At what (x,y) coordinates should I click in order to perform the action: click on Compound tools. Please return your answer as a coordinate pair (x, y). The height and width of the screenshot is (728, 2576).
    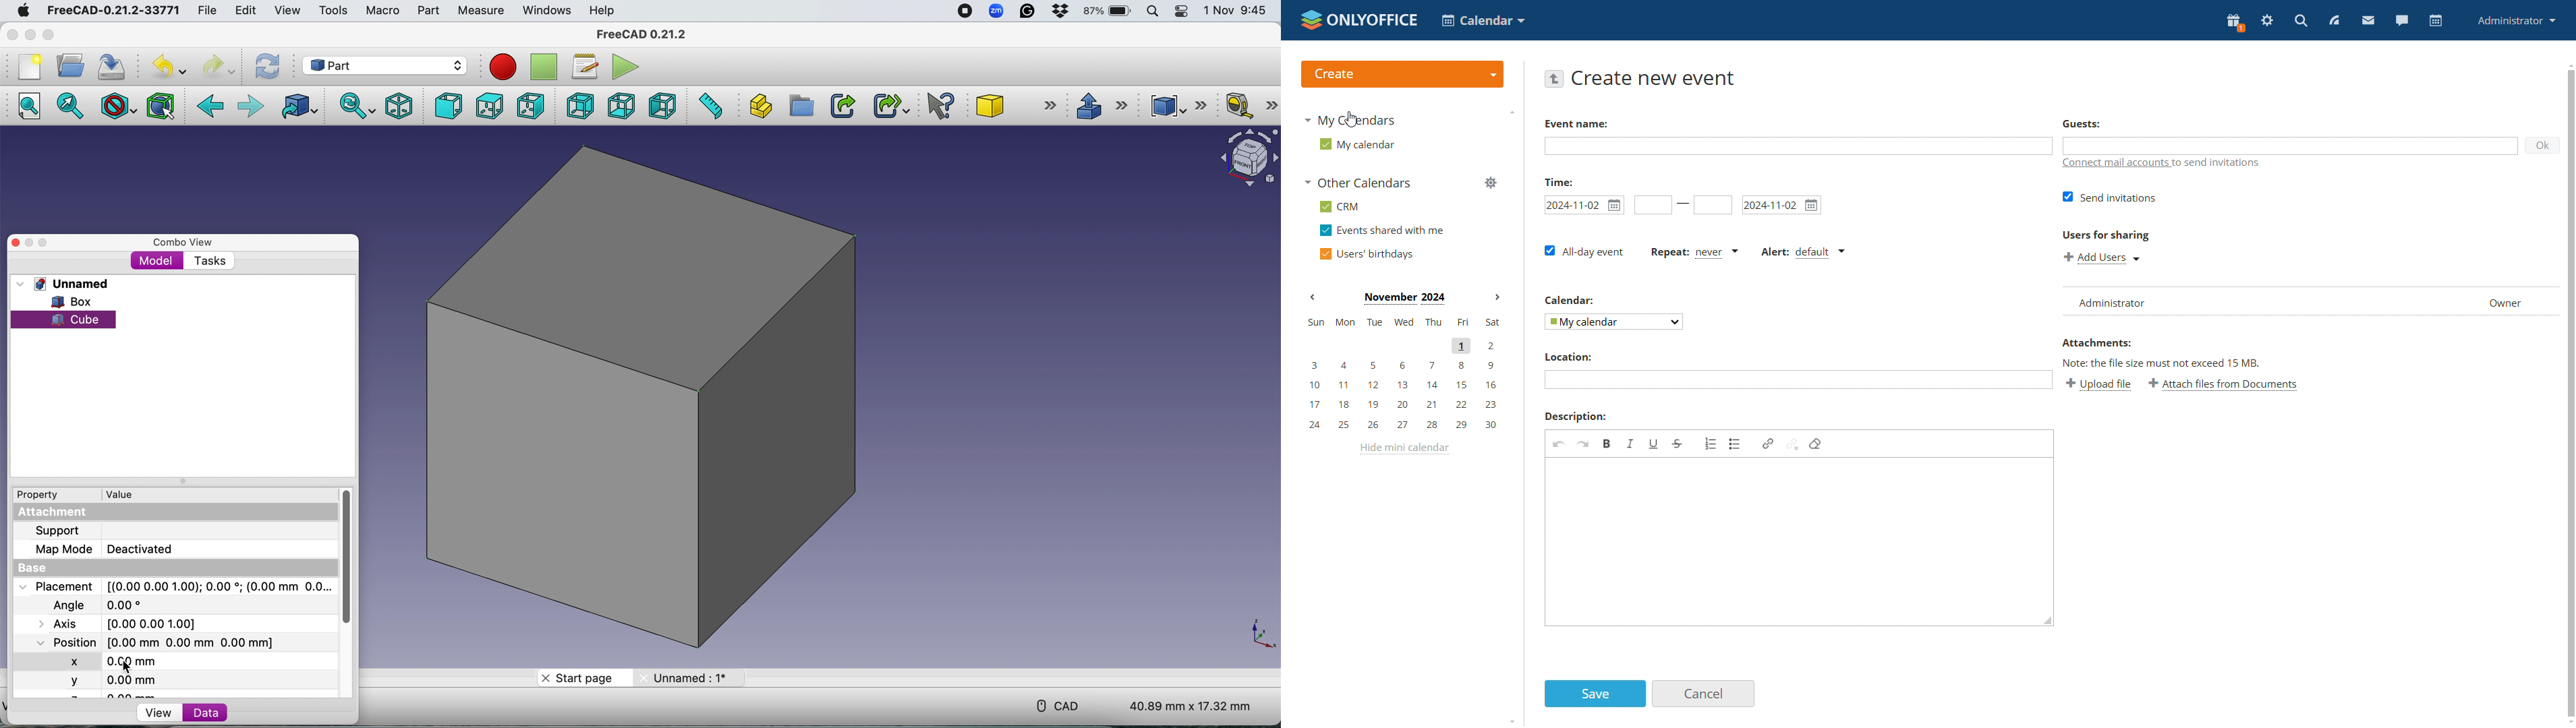
    Looking at the image, I should click on (1175, 105).